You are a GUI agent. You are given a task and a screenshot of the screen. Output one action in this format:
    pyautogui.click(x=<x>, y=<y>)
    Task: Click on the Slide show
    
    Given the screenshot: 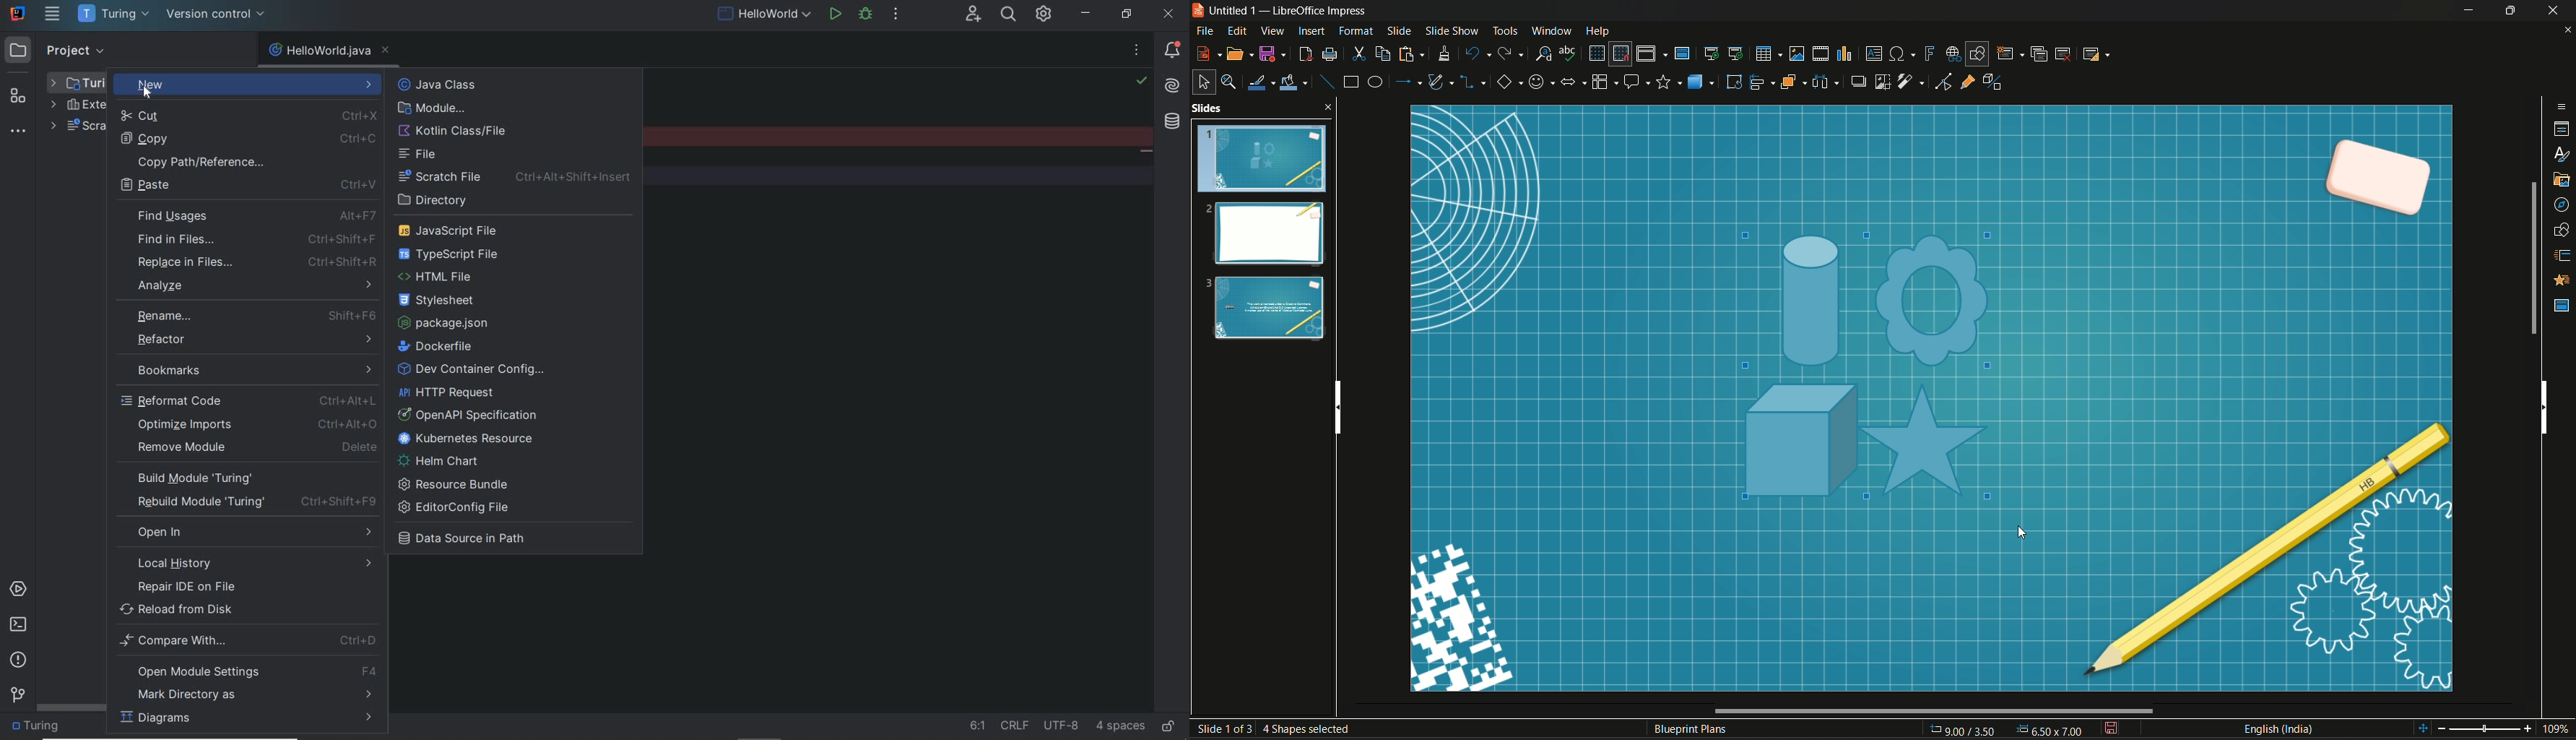 What is the action you would take?
    pyautogui.click(x=1451, y=29)
    